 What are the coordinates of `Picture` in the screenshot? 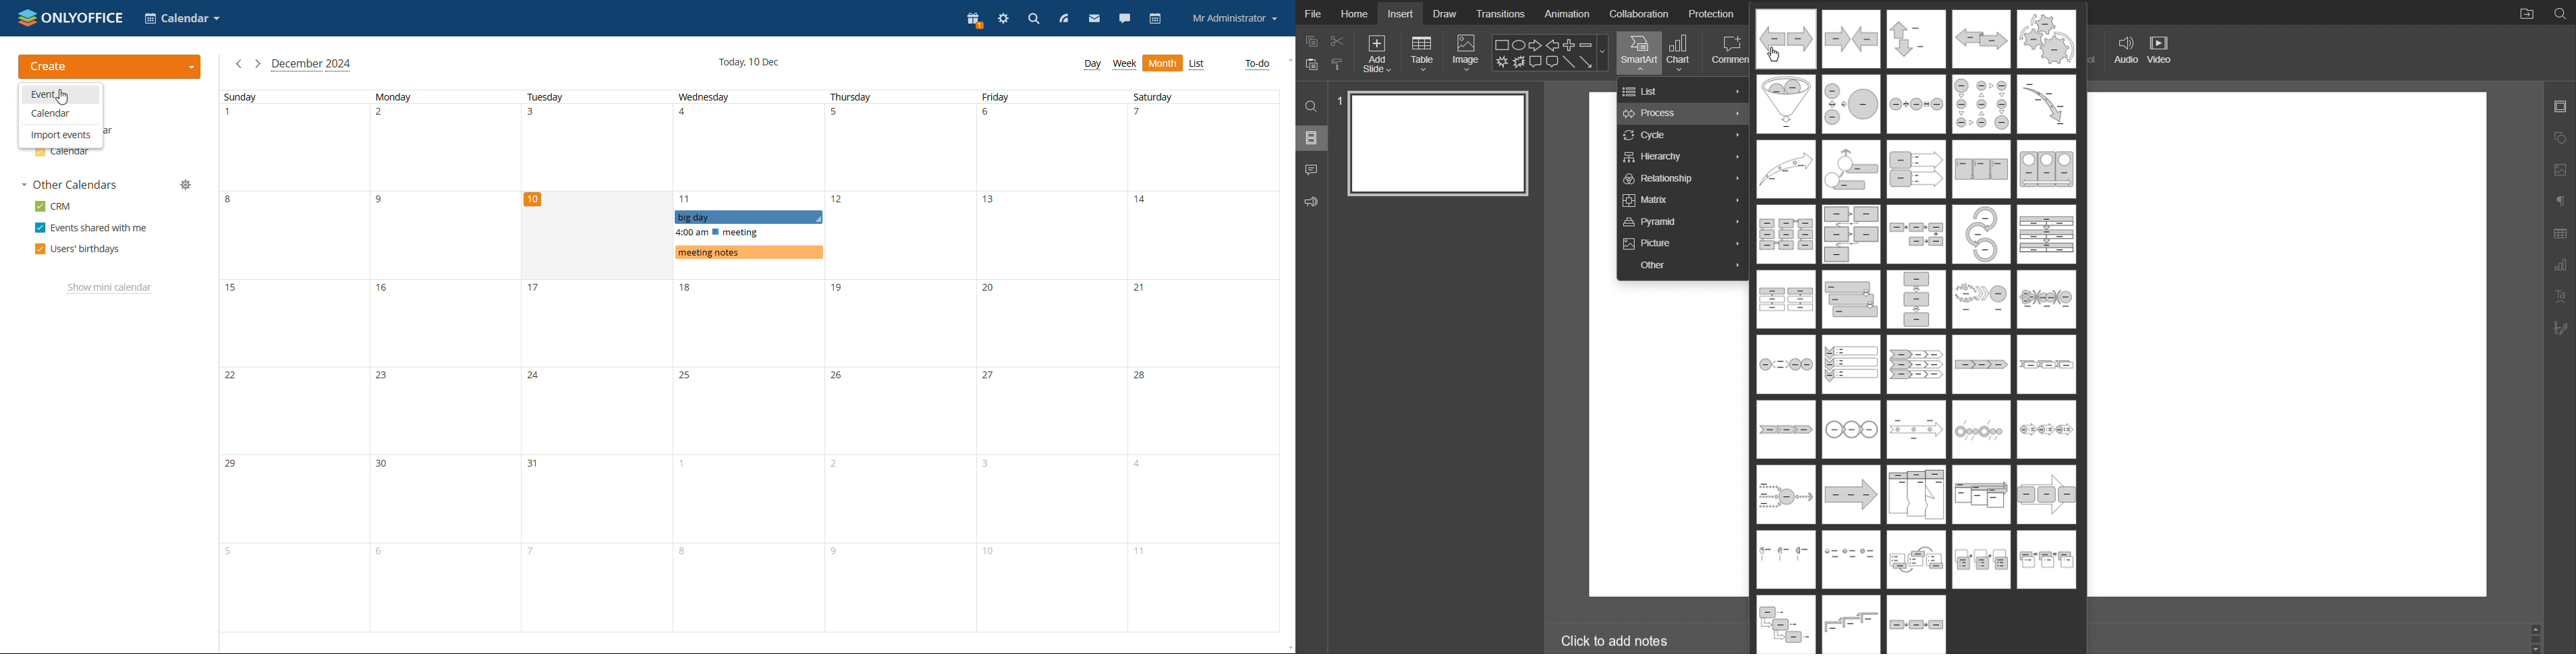 It's located at (1682, 244).